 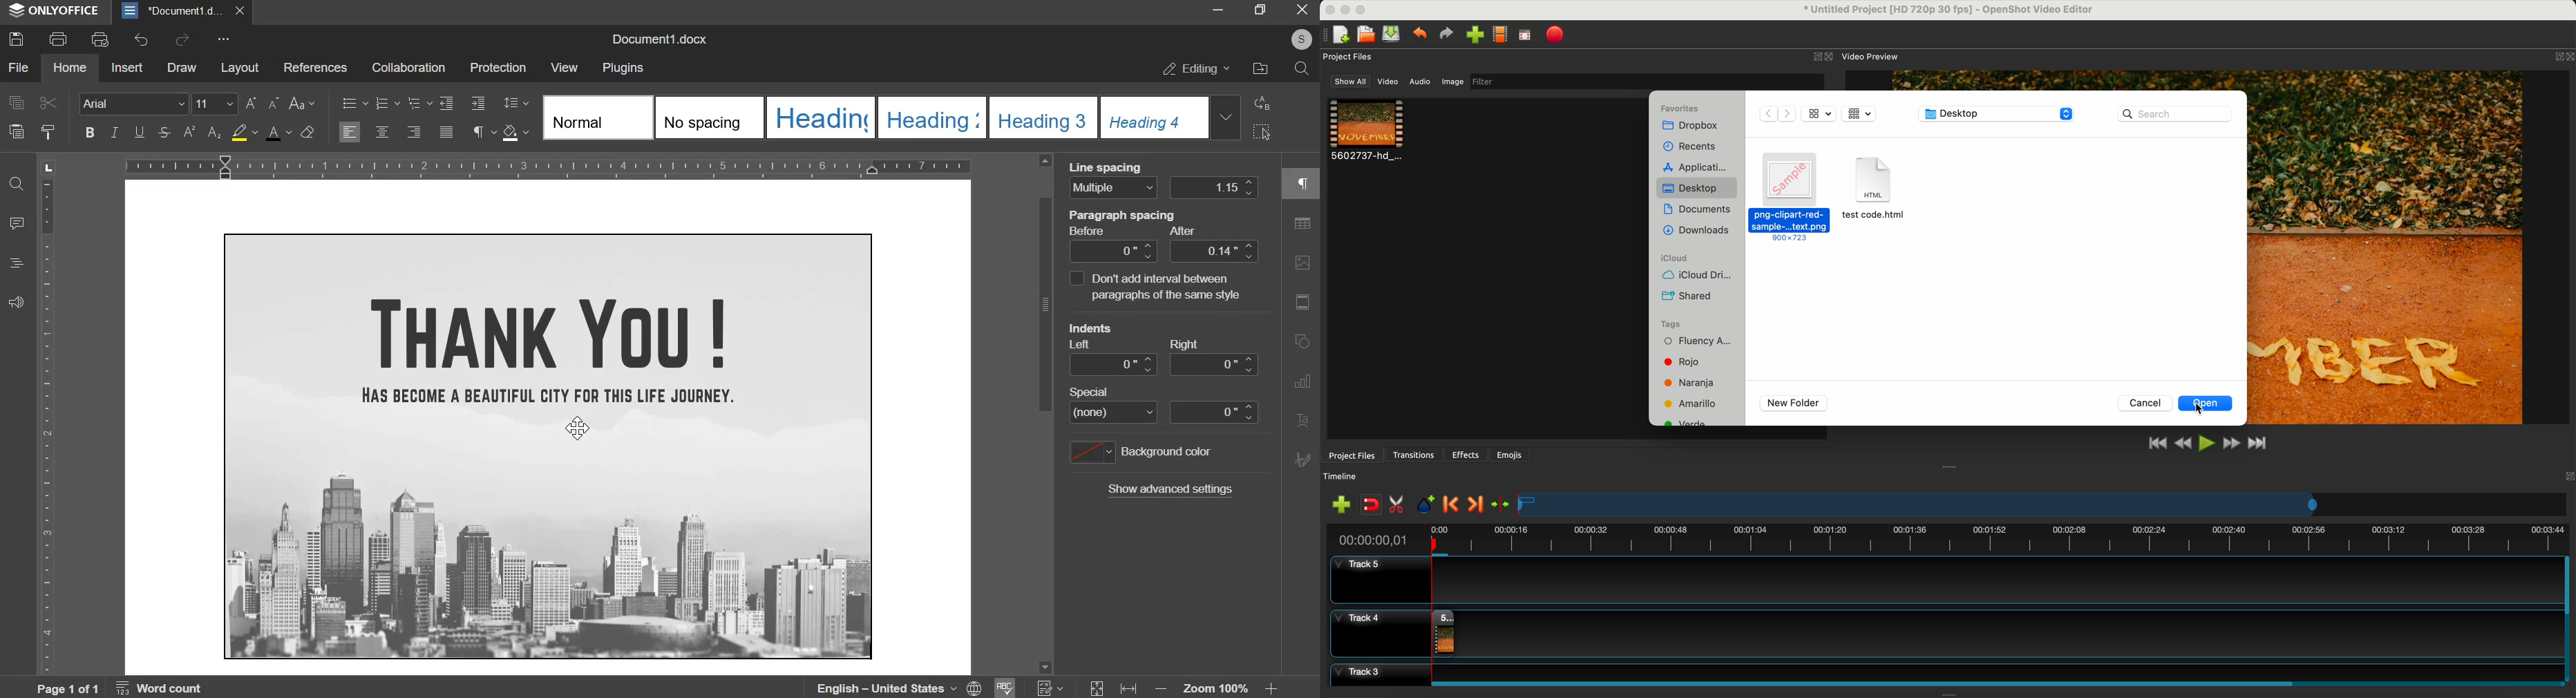 I want to click on layout, so click(x=240, y=67).